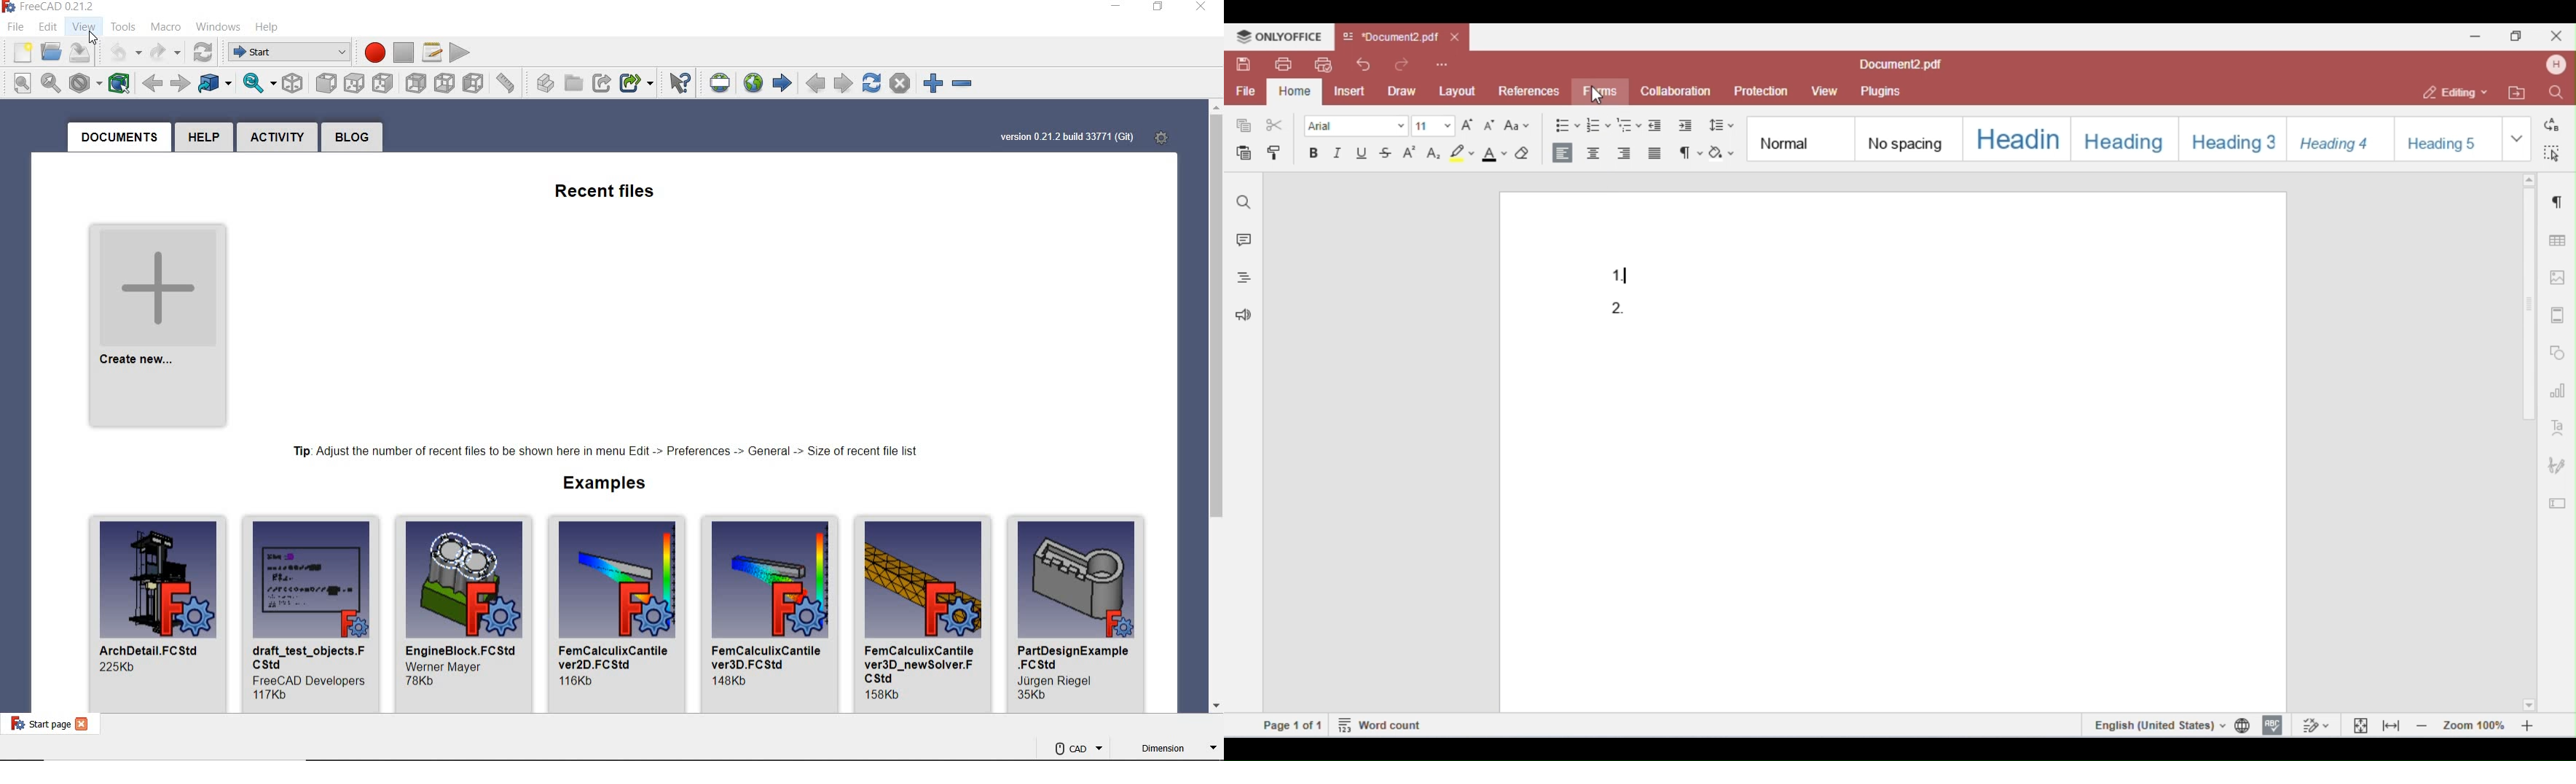 Image resolution: width=2576 pixels, height=784 pixels. I want to click on system version info, so click(1066, 137).